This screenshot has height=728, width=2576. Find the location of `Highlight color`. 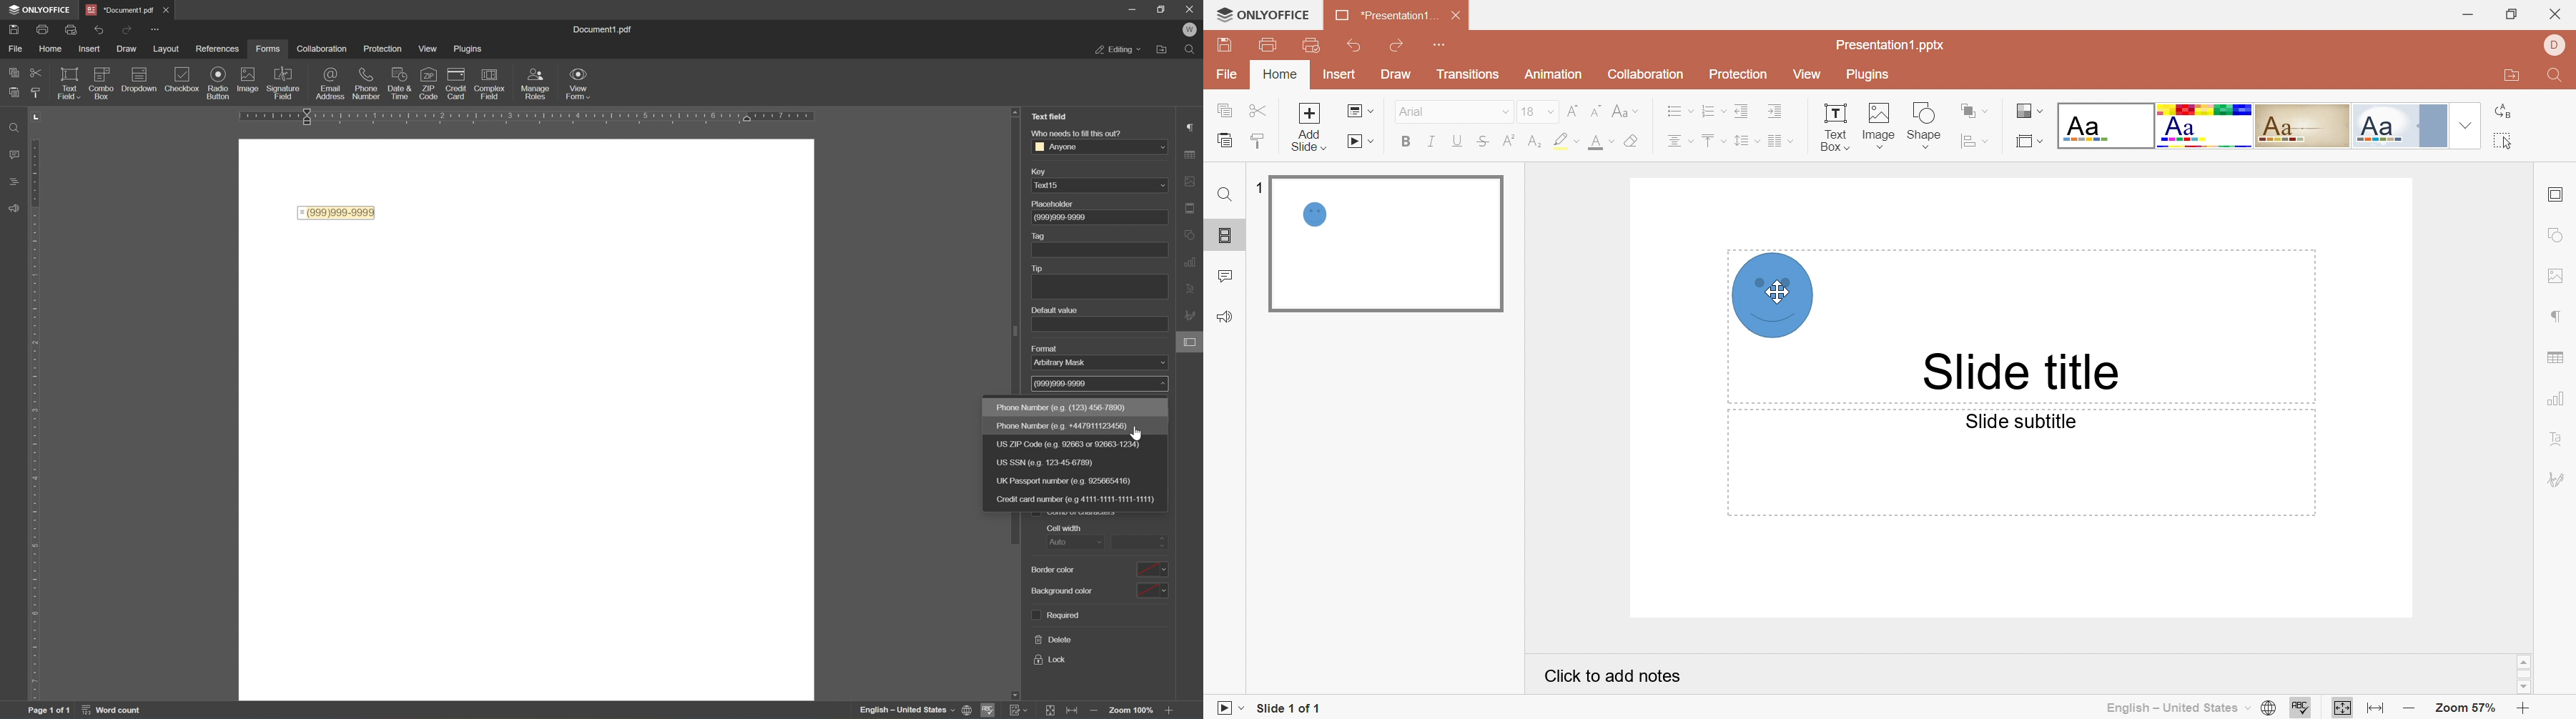

Highlight color is located at coordinates (1565, 140).